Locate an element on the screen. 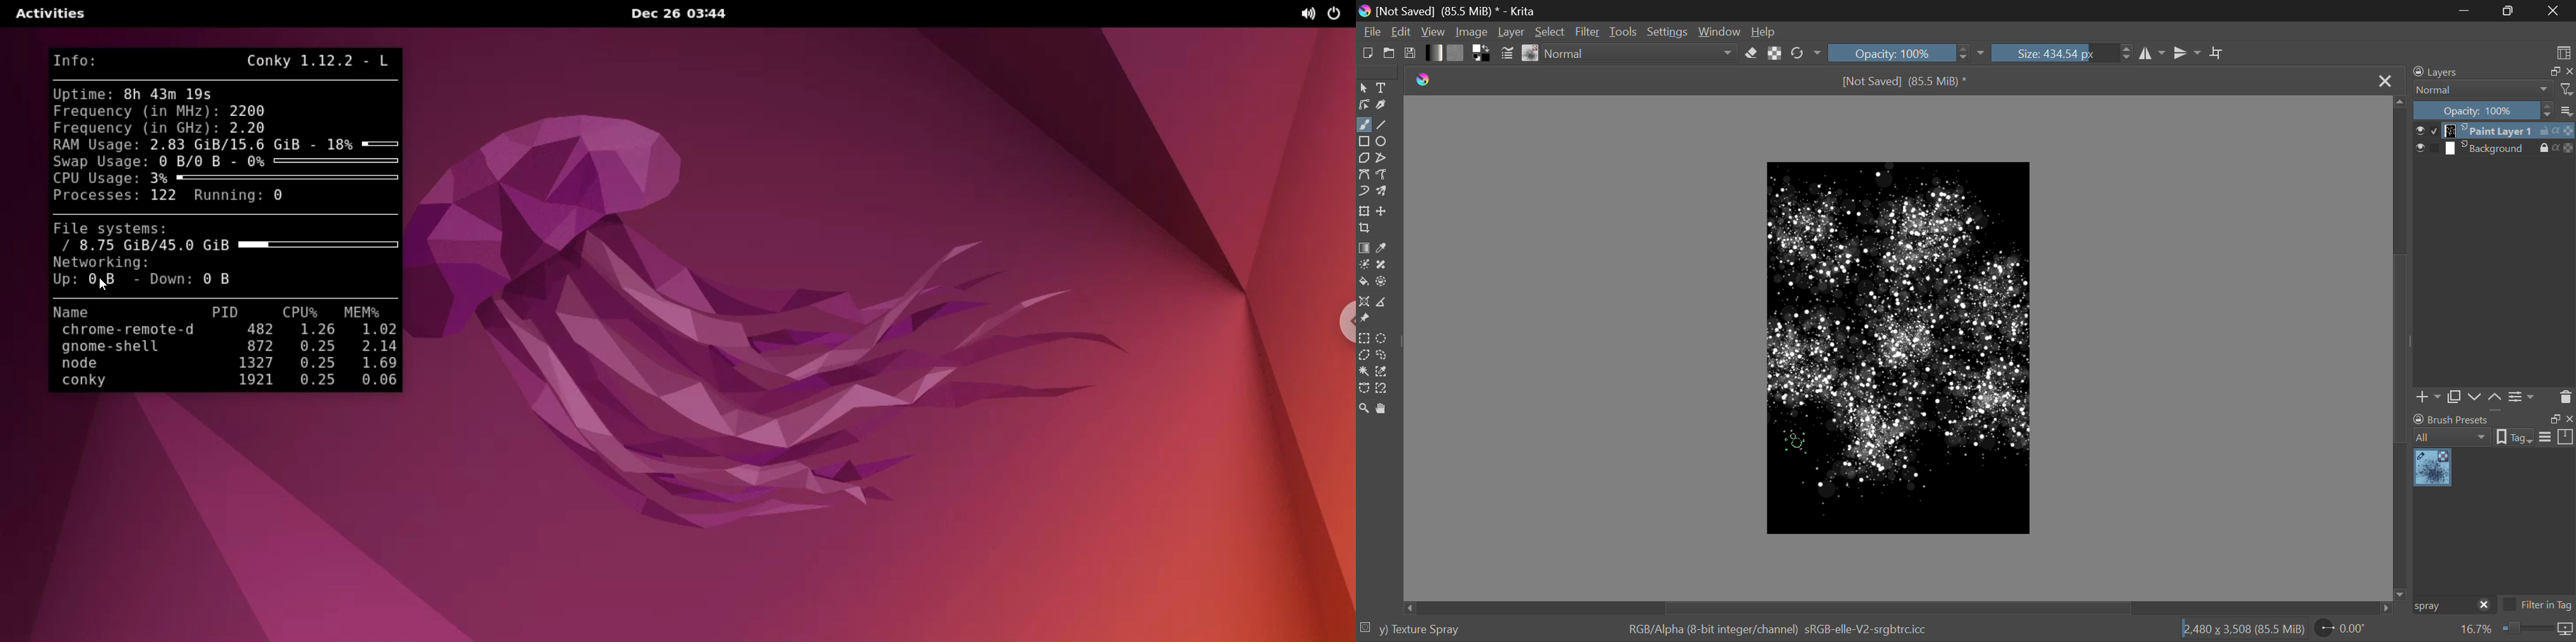  Edit Shapes is located at coordinates (1365, 105).